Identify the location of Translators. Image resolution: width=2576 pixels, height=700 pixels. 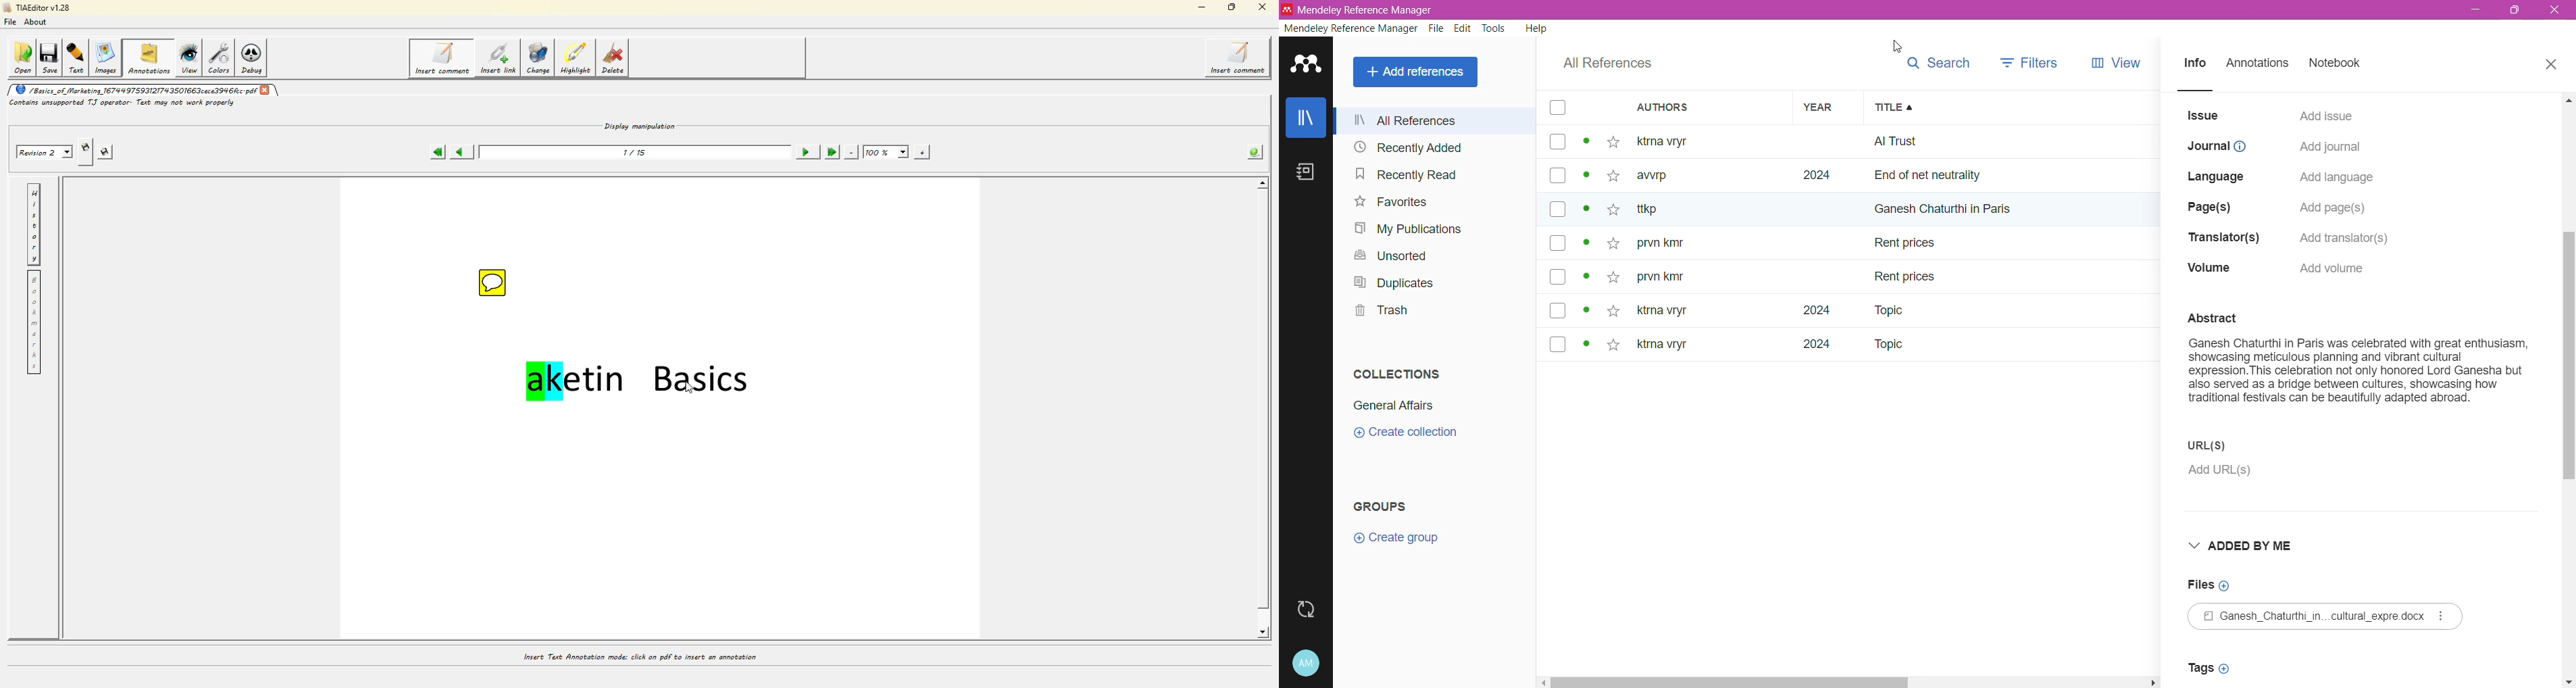
(2219, 239).